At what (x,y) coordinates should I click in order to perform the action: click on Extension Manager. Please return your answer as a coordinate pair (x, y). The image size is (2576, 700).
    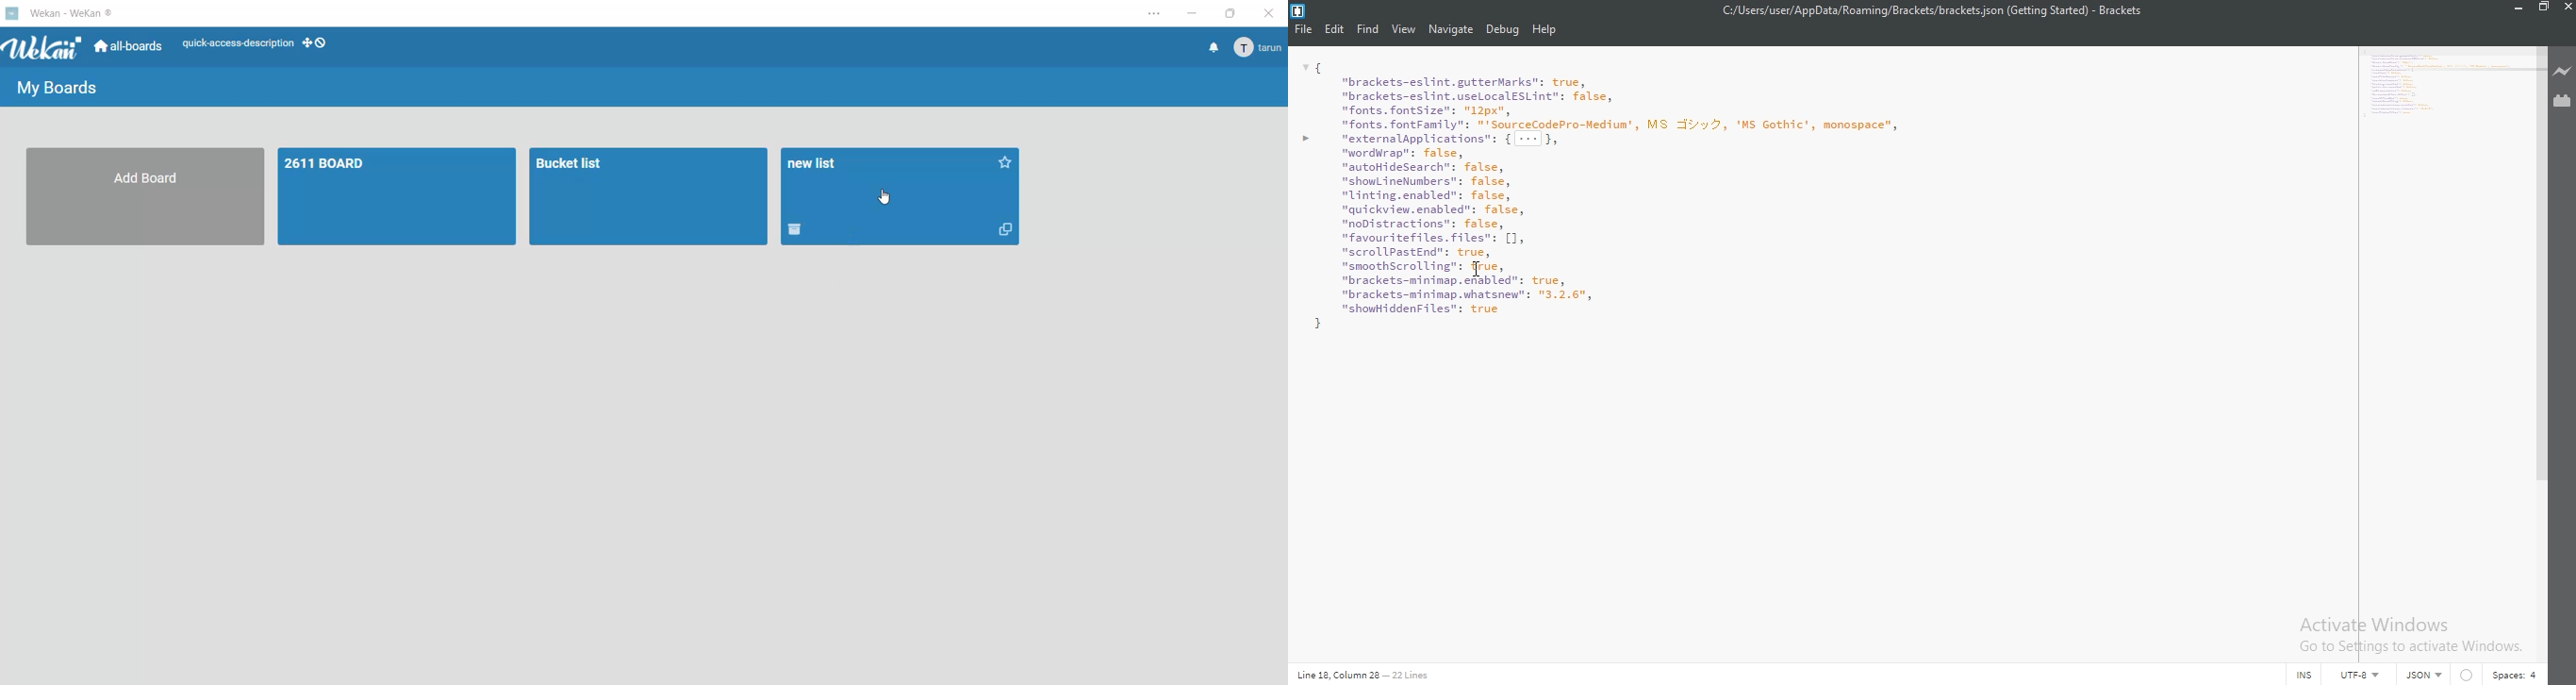
    Looking at the image, I should click on (2564, 103).